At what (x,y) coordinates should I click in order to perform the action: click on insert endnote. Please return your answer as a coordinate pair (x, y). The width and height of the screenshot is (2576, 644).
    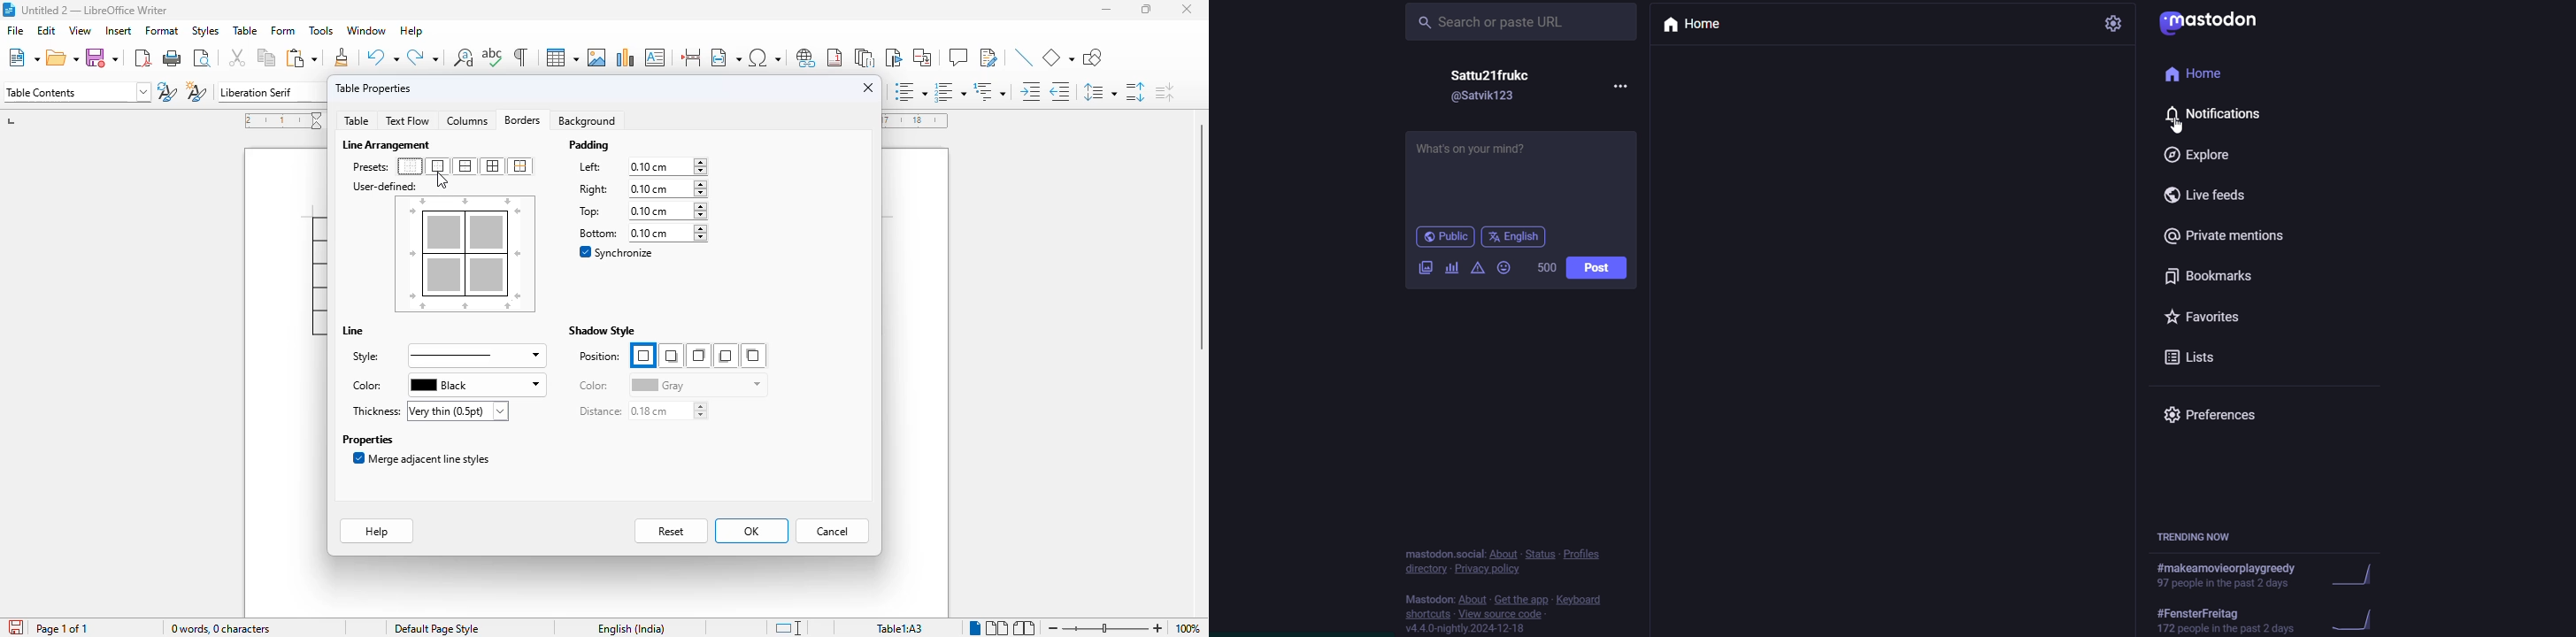
    Looking at the image, I should click on (865, 57).